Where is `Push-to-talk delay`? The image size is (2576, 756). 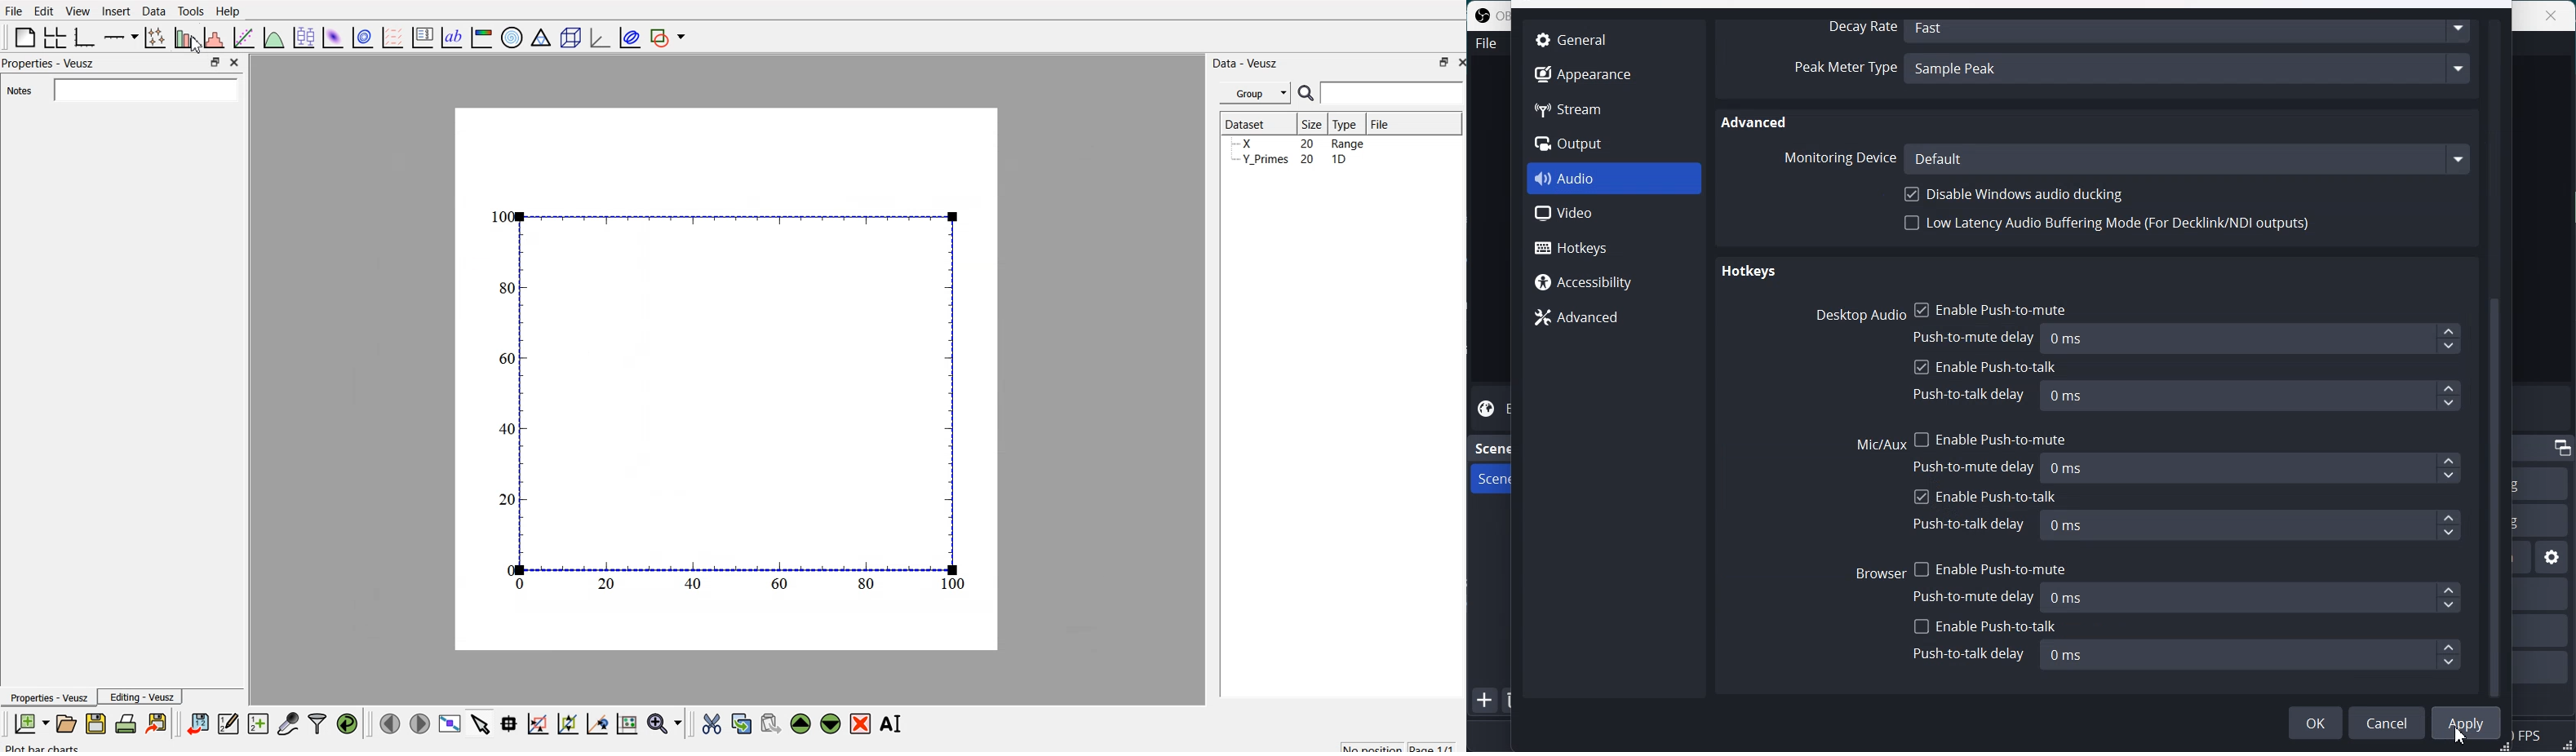
Push-to-talk delay is located at coordinates (1971, 524).